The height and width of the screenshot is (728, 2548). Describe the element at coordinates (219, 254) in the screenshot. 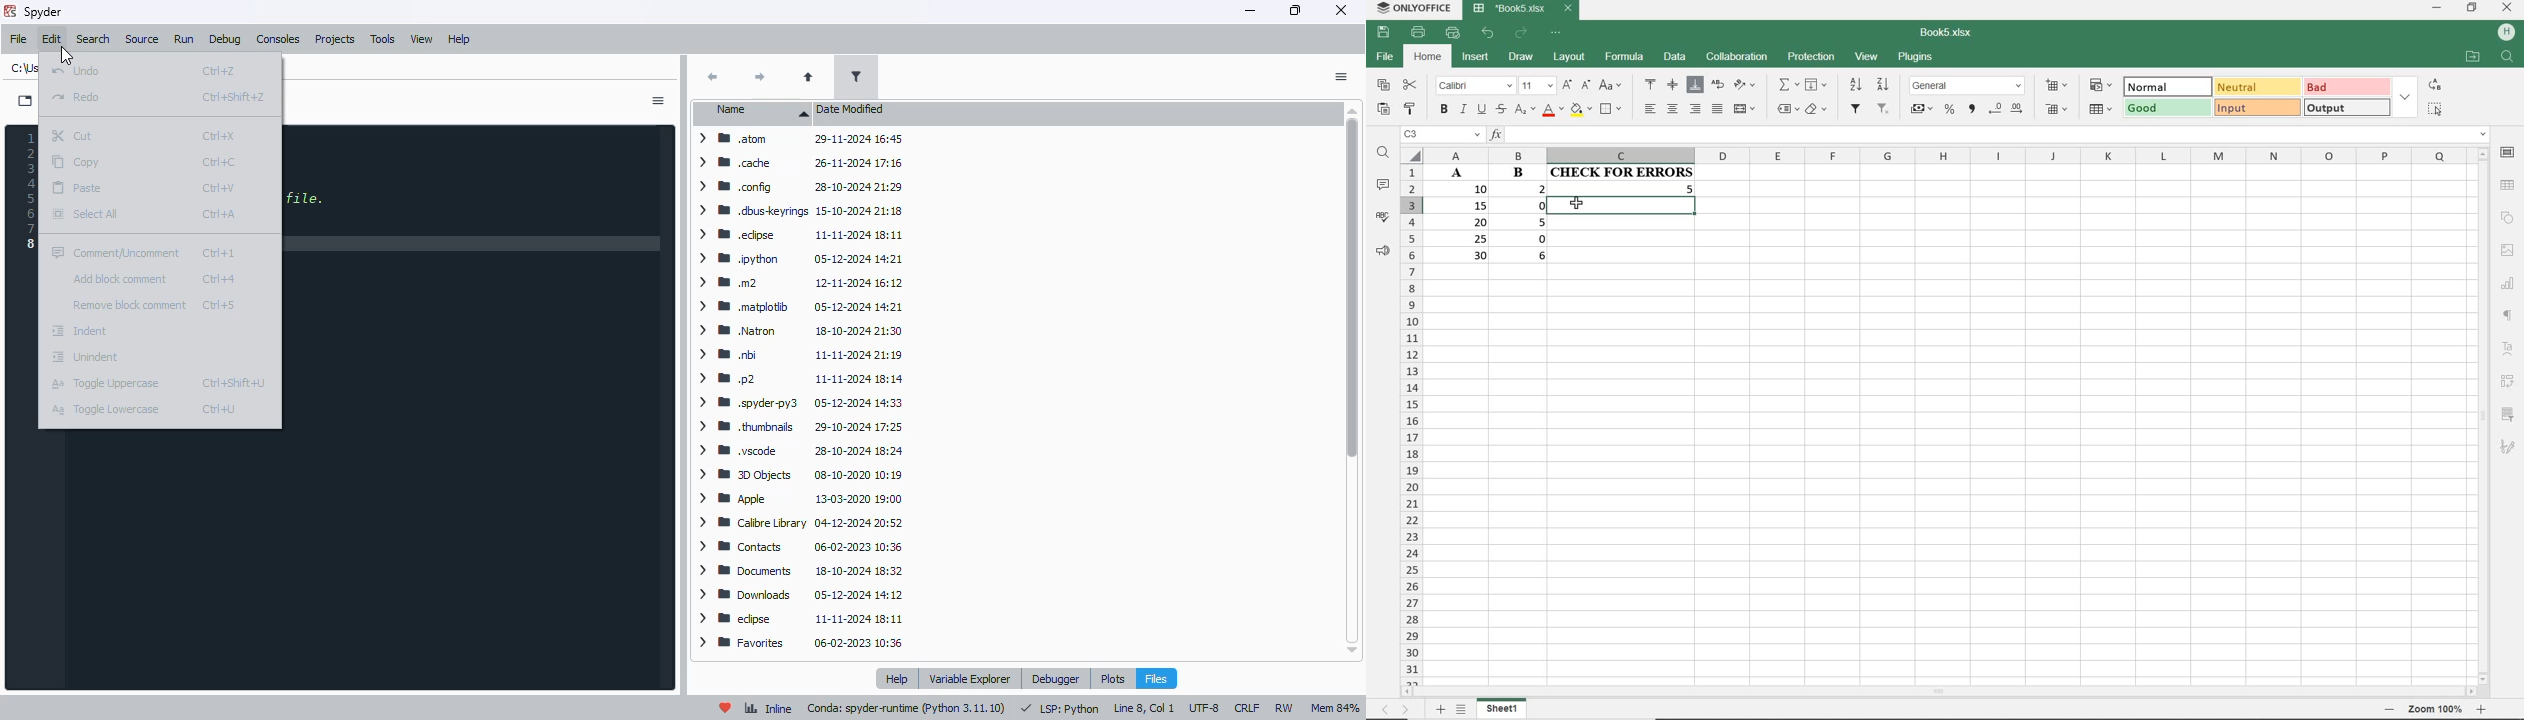

I see `shortcut for comment/uncomment` at that location.